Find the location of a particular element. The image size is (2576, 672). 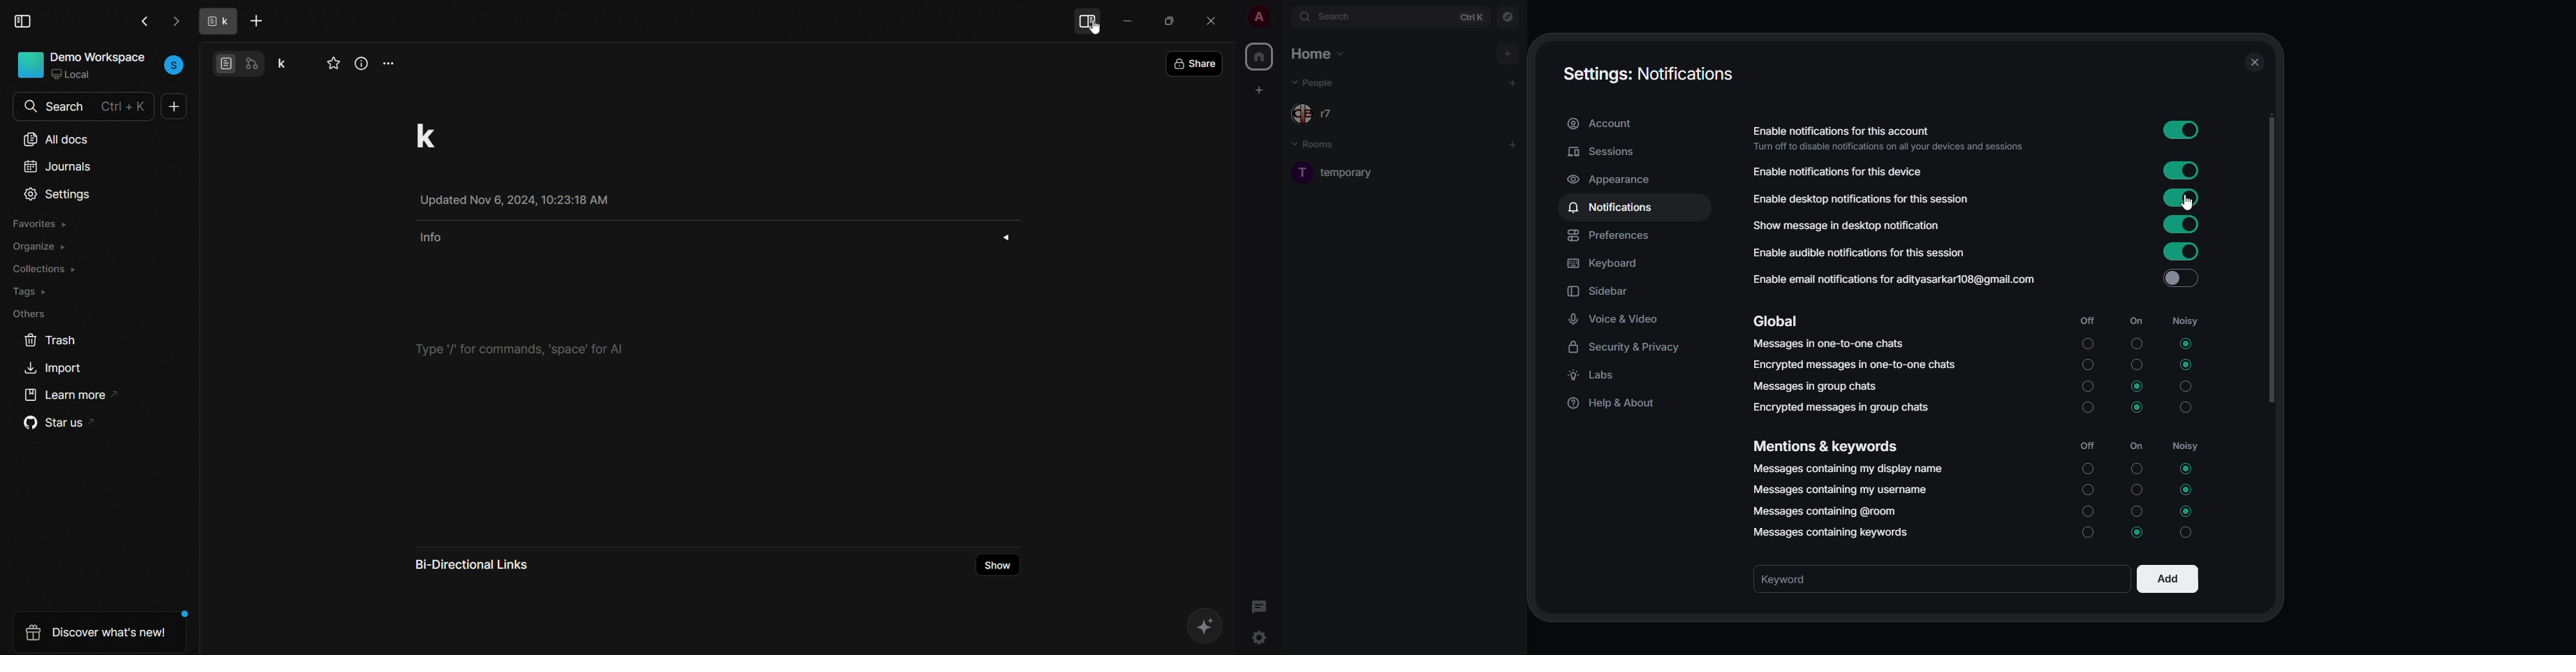

turn on is located at coordinates (2086, 535).